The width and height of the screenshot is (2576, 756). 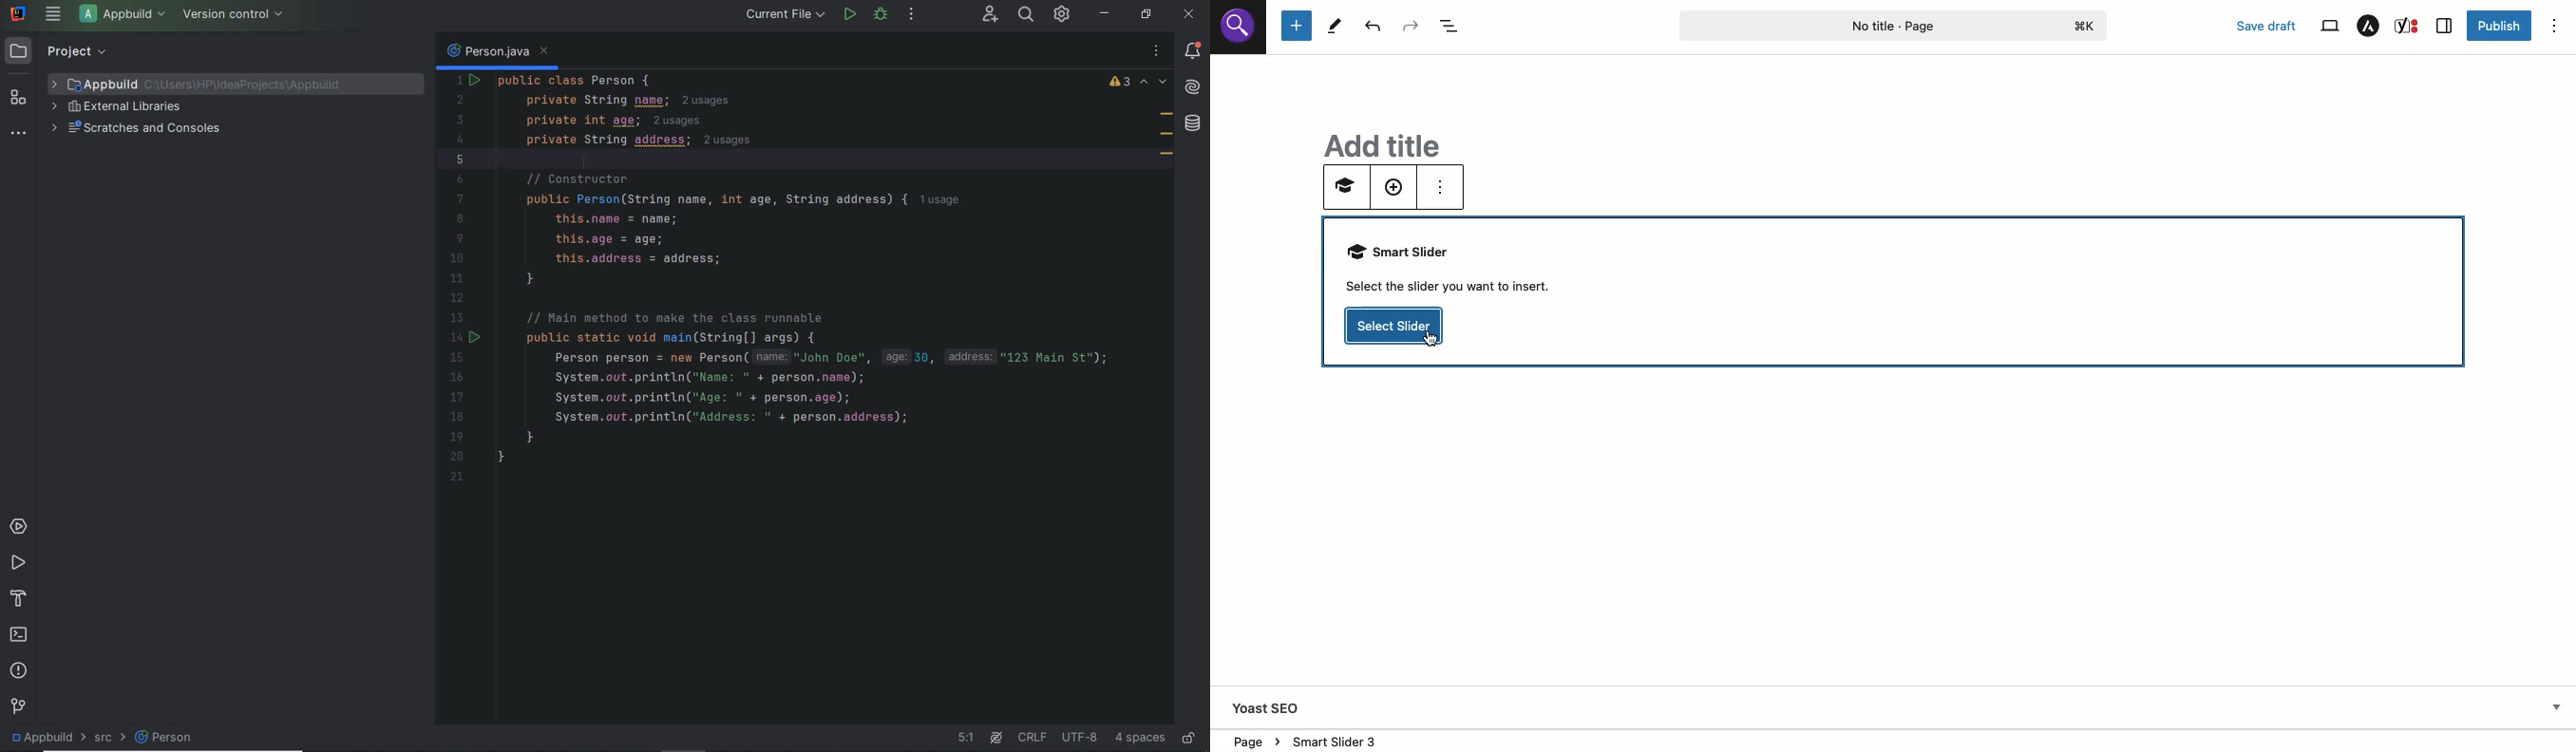 I want to click on Sidebar, so click(x=2445, y=26).